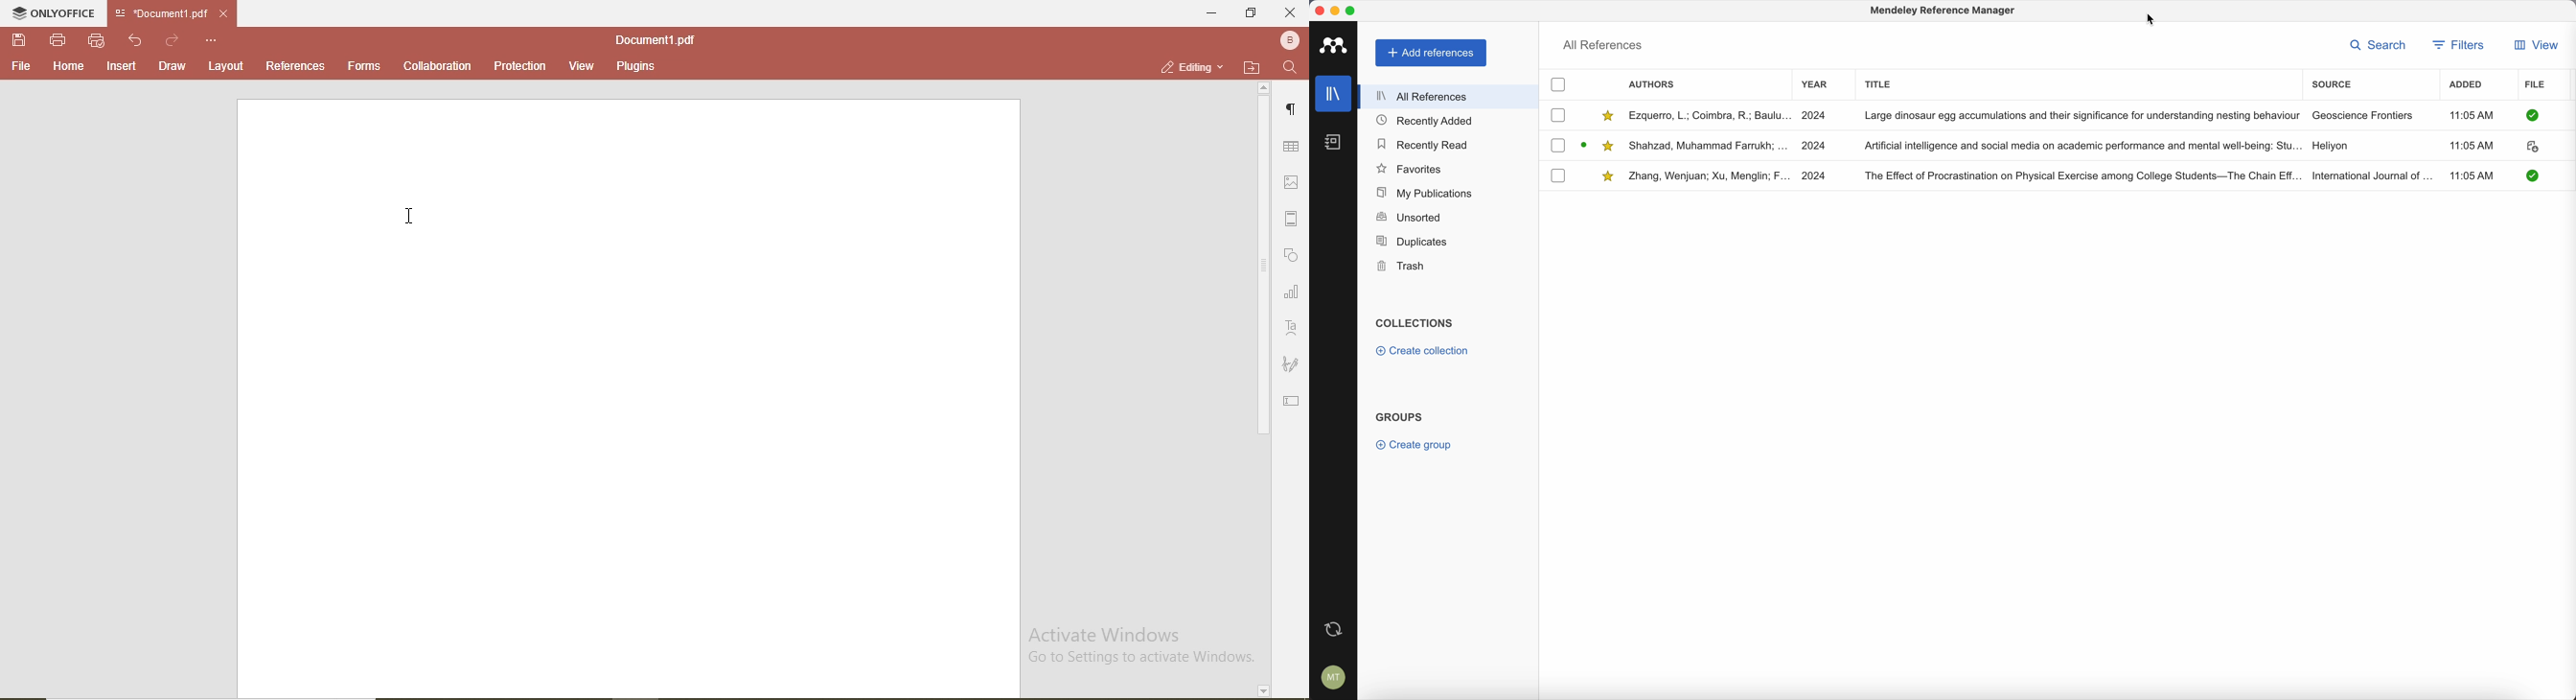 Image resolution: width=2576 pixels, height=700 pixels. What do you see at coordinates (1558, 176) in the screenshot?
I see `checkbox` at bounding box center [1558, 176].